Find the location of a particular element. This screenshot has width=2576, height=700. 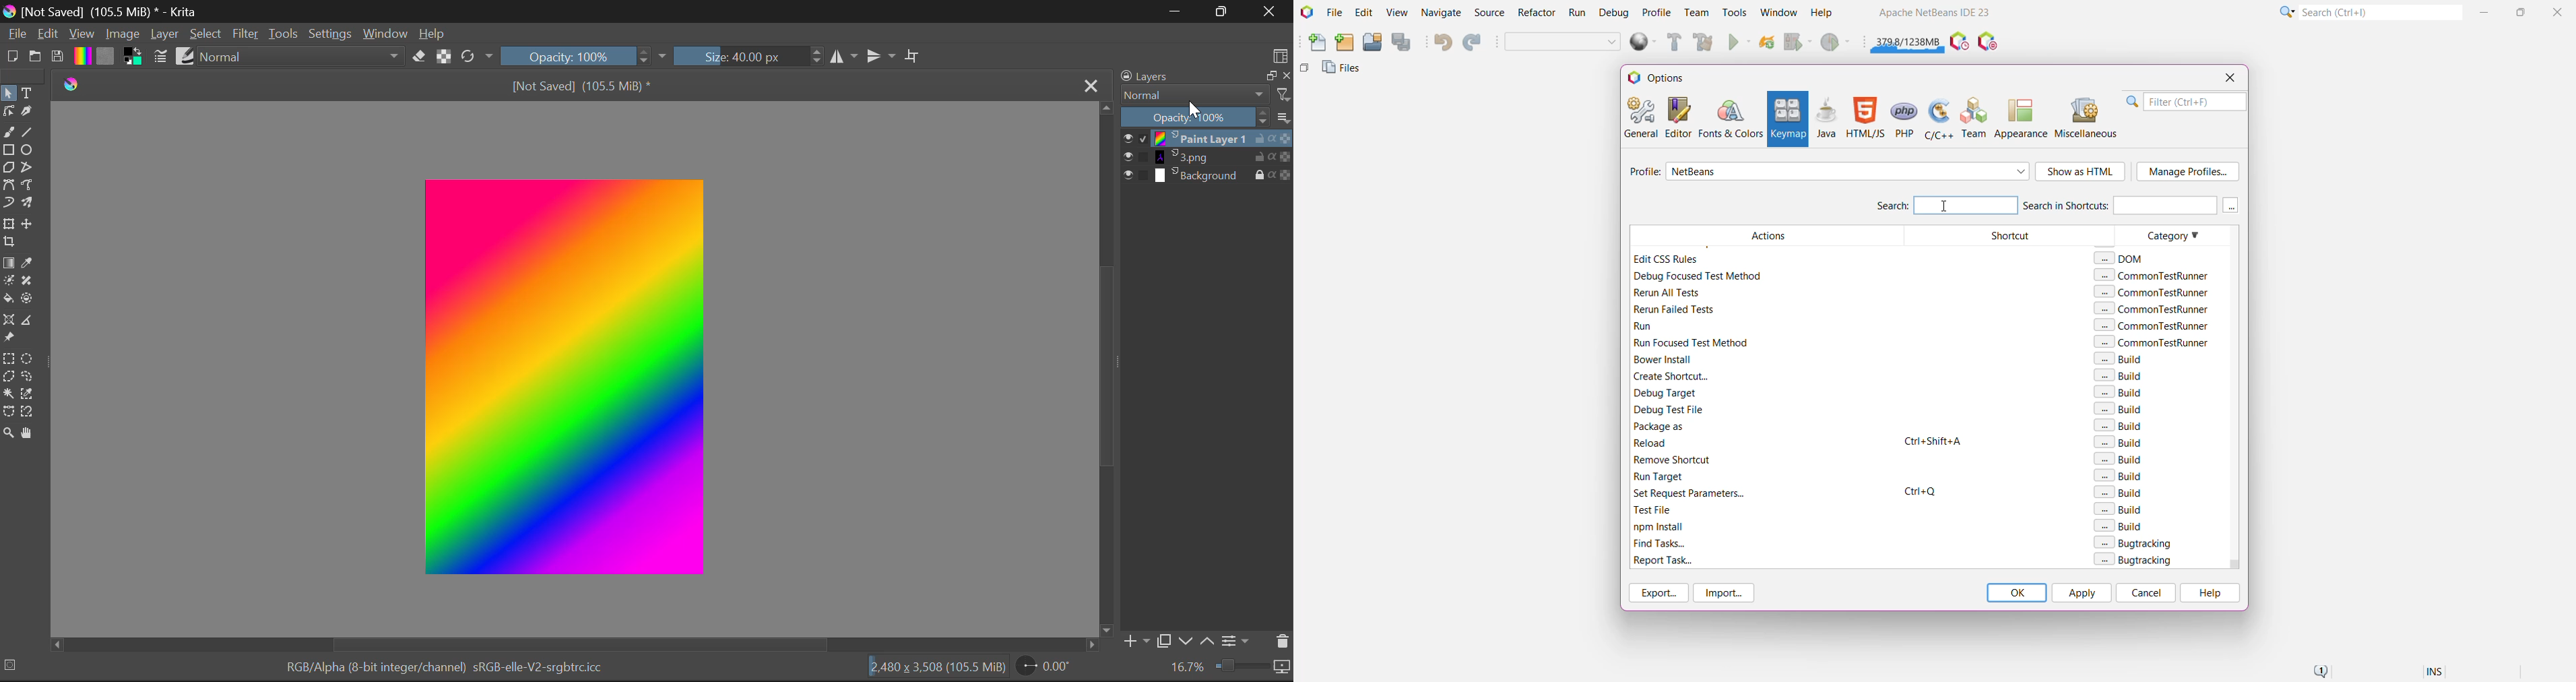

New File is located at coordinates (1314, 43).